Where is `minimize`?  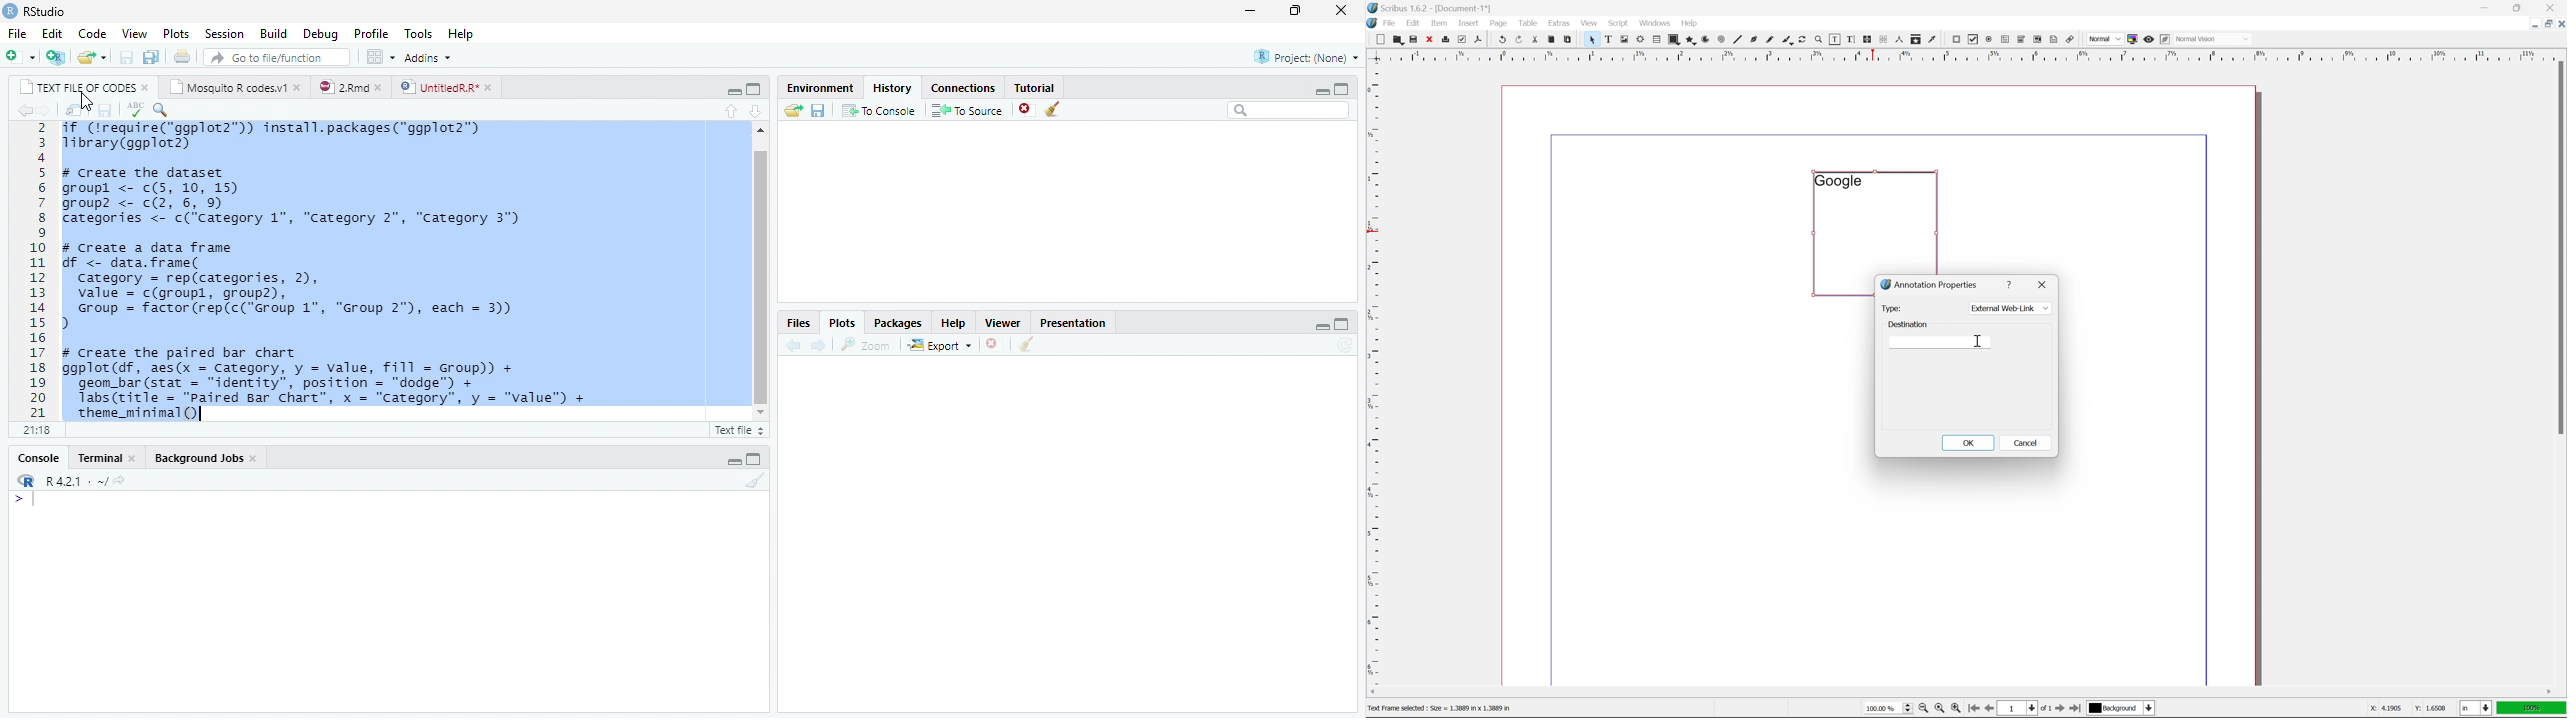
minimize is located at coordinates (1324, 326).